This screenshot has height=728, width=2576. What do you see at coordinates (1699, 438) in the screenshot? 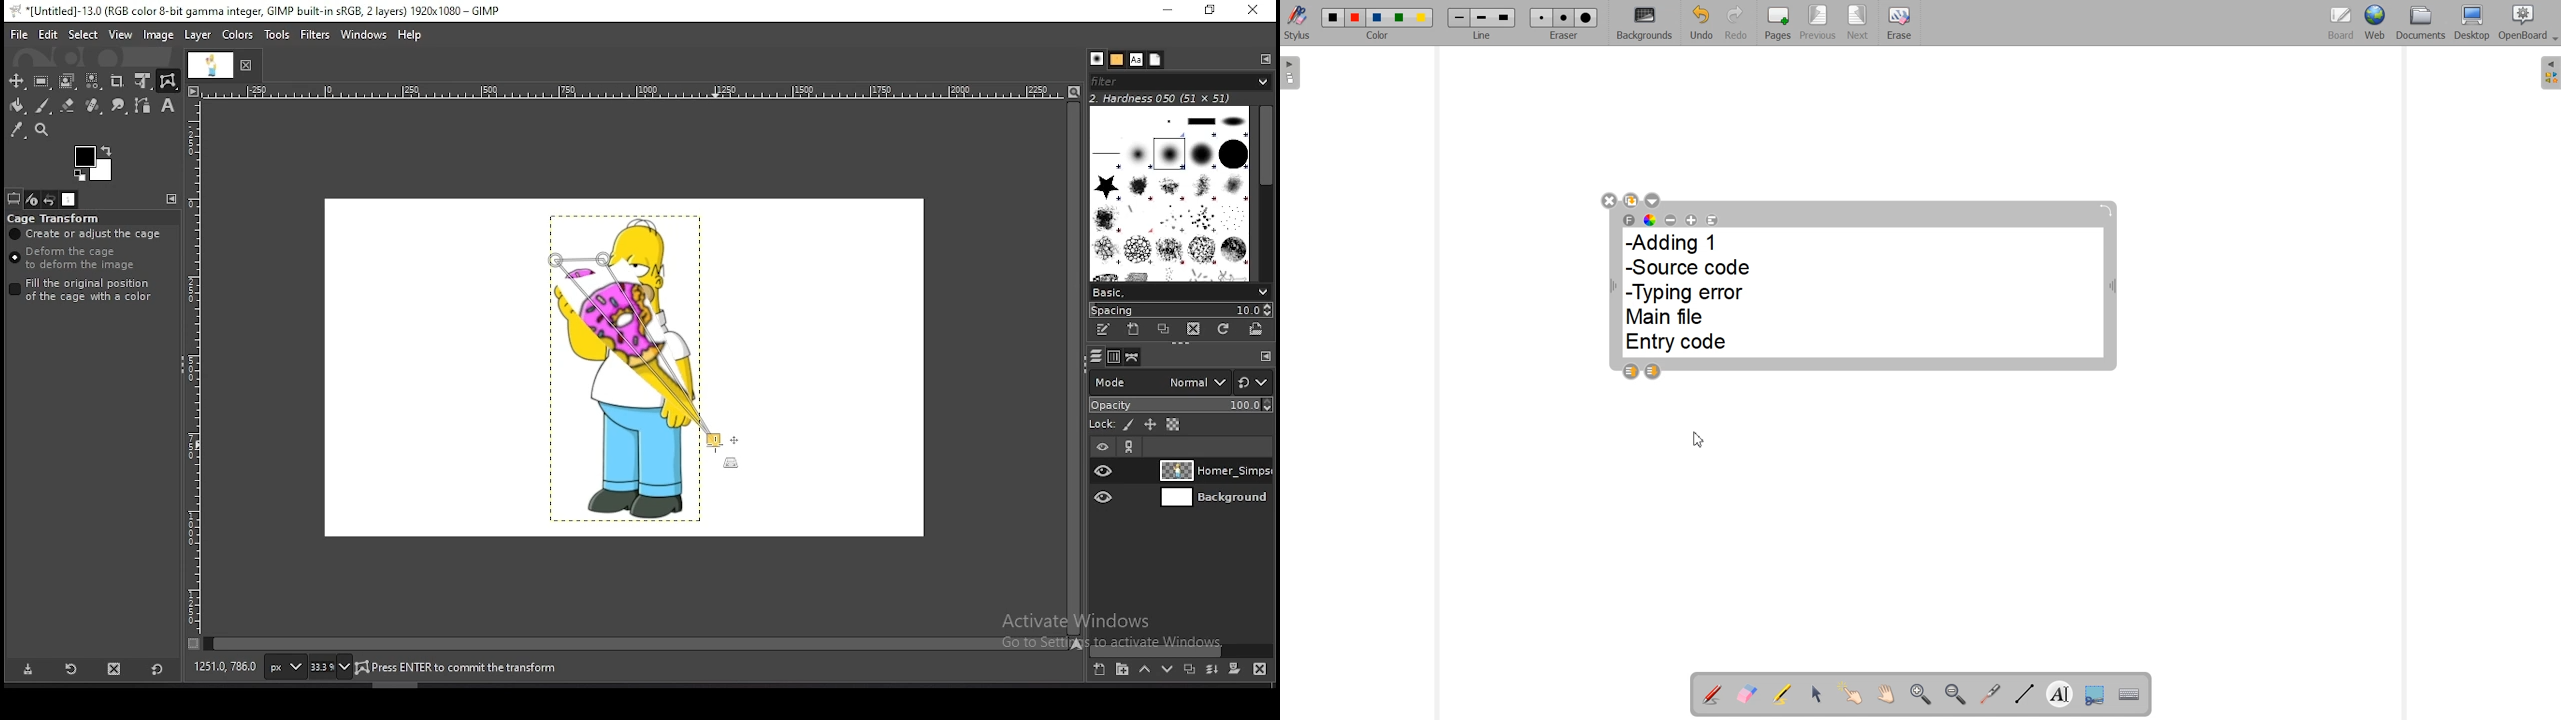
I see `Cursor` at bounding box center [1699, 438].